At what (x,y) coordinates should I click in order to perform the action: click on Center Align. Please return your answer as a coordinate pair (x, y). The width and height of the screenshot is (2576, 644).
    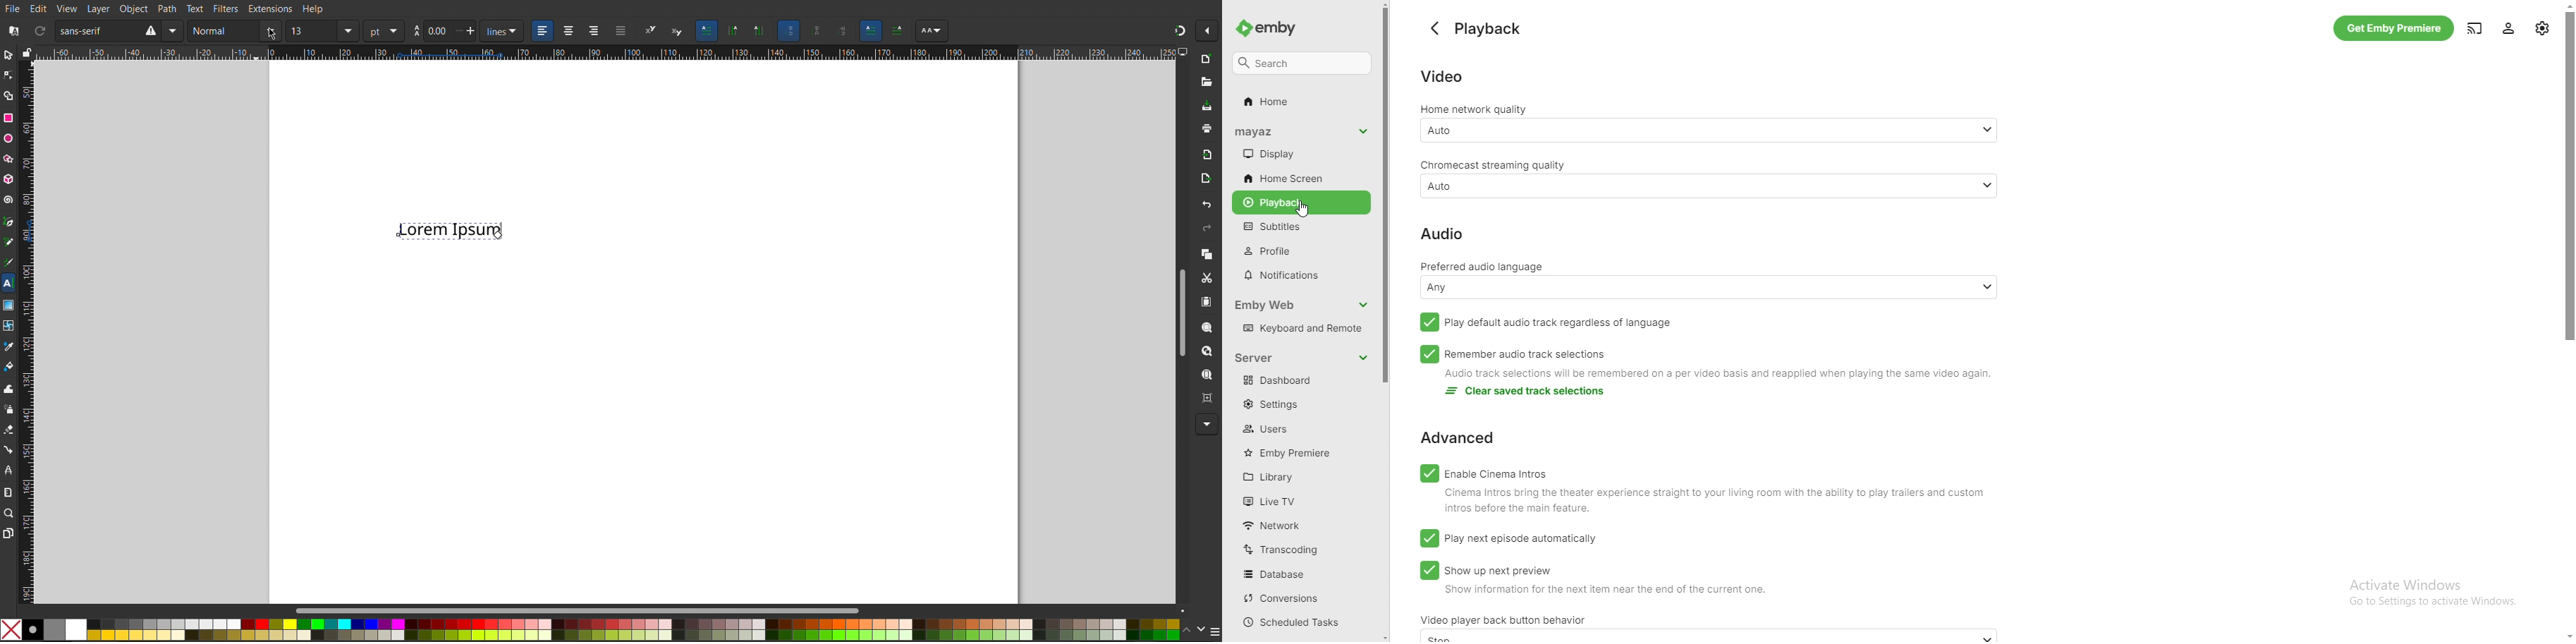
    Looking at the image, I should click on (568, 31).